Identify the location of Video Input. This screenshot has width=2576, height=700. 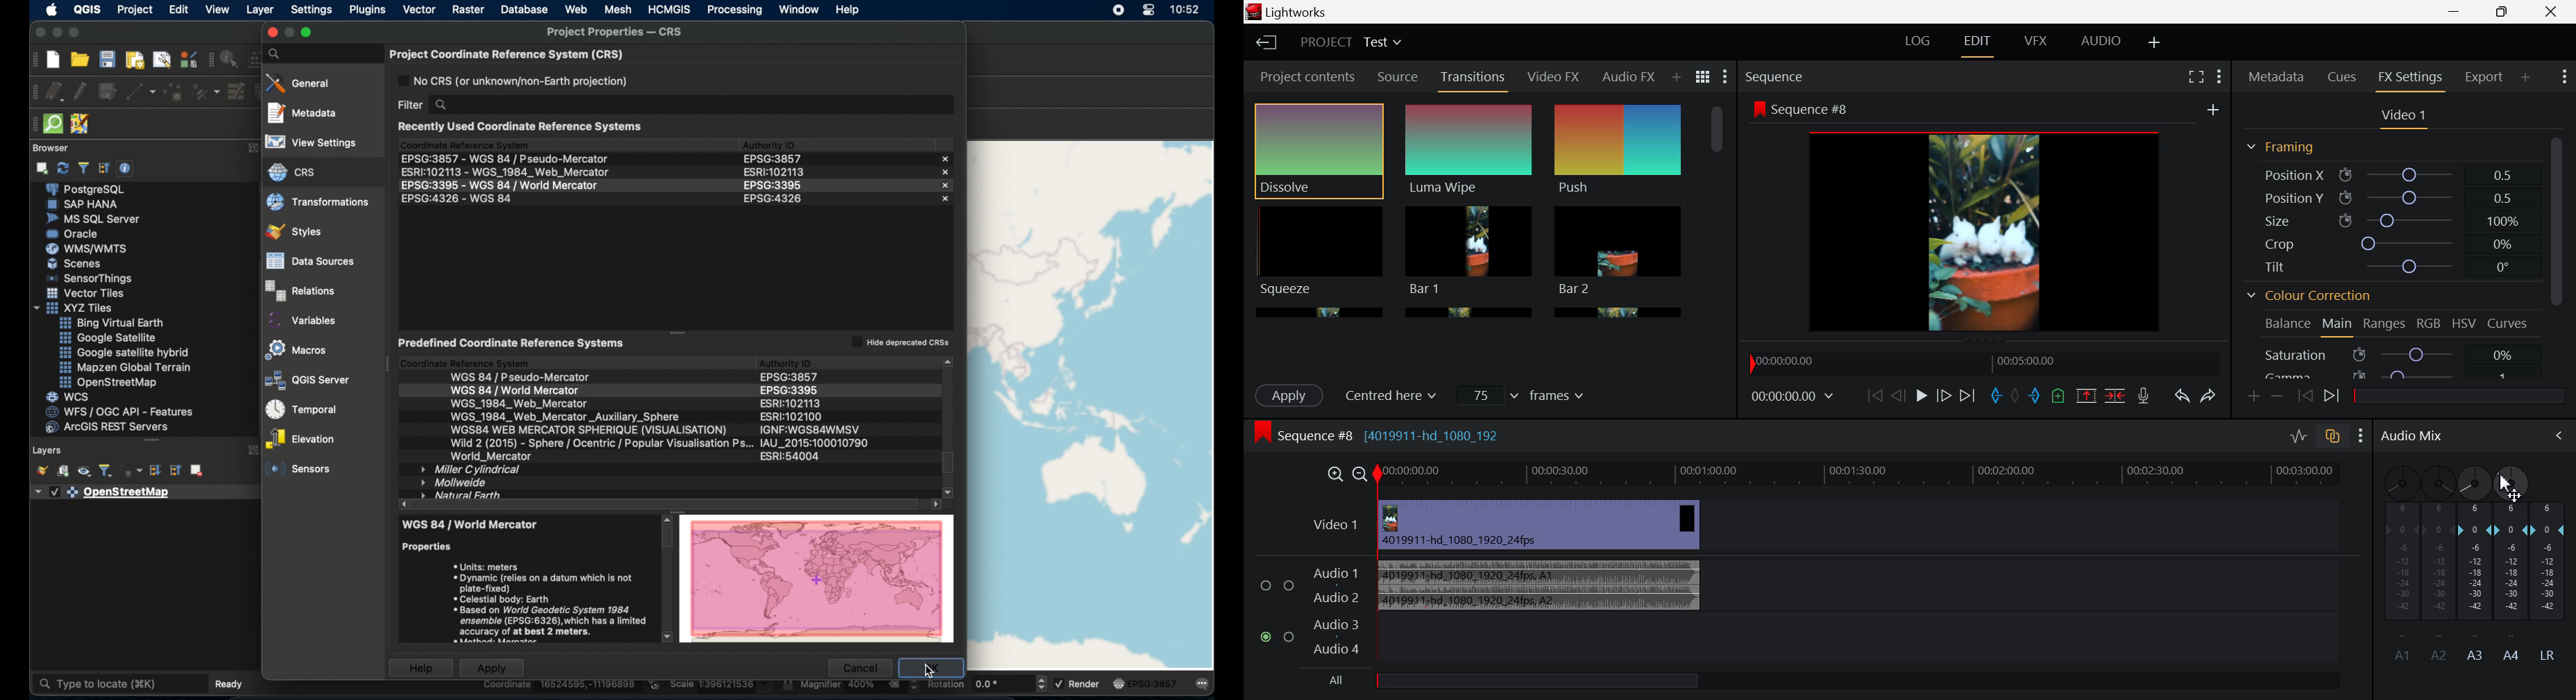
(1531, 525).